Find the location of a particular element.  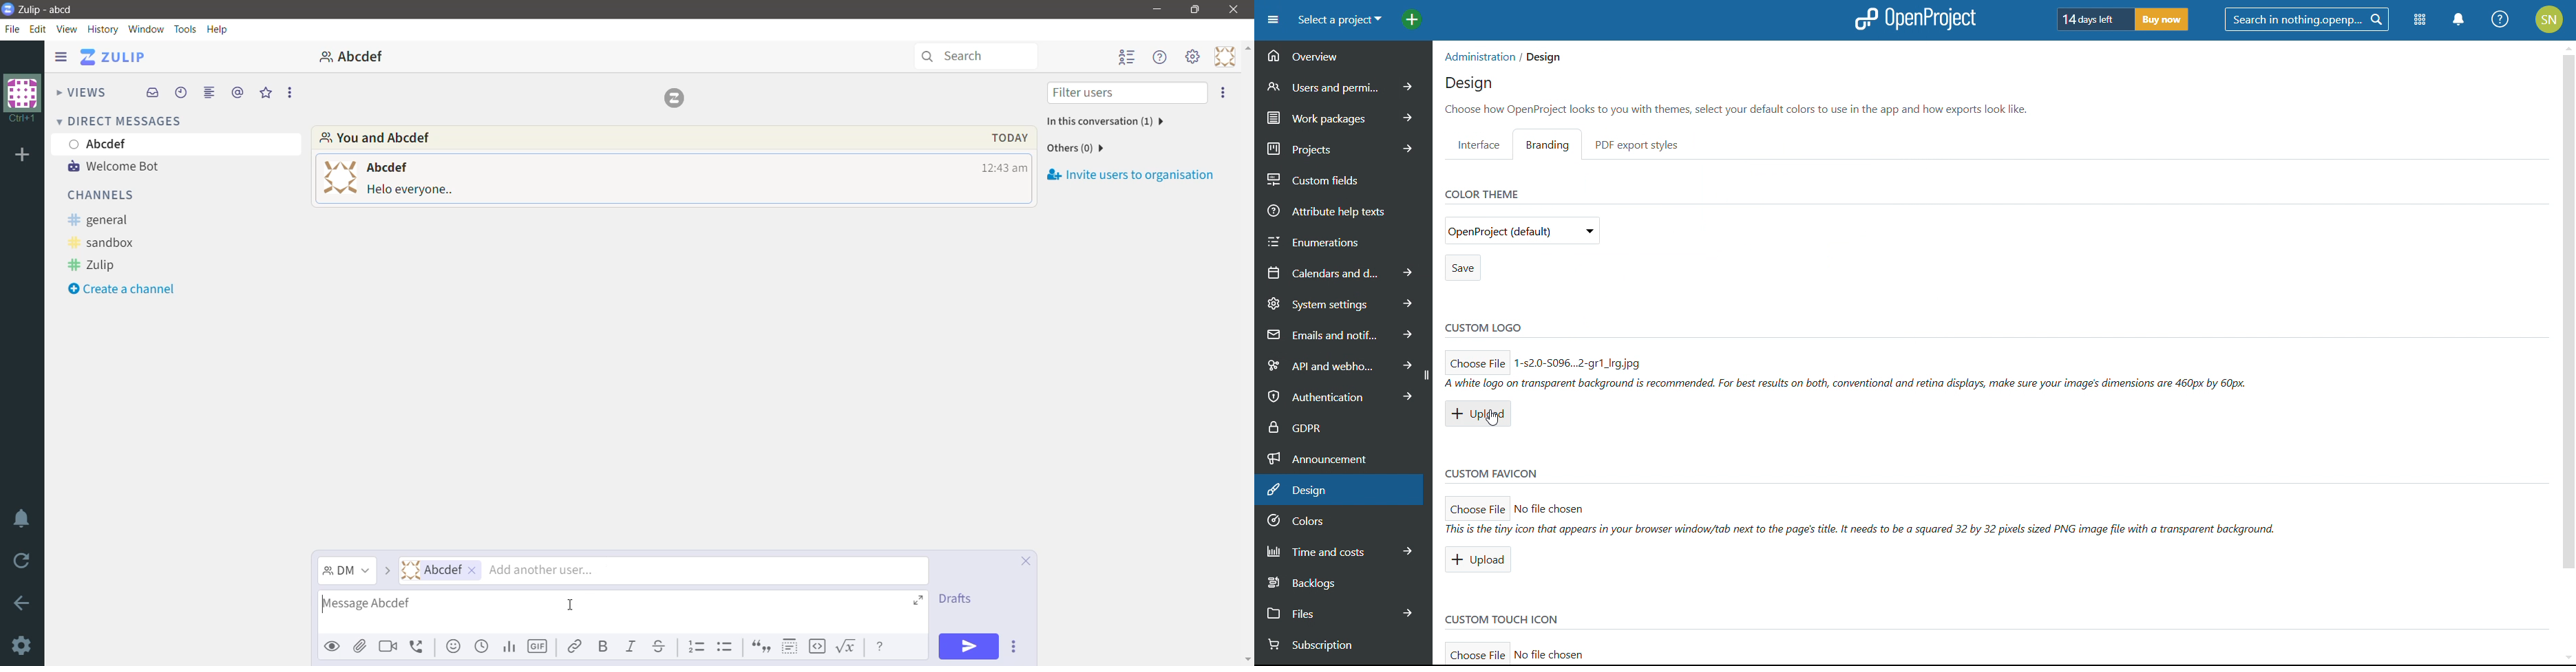

Invite users to organization is located at coordinates (1224, 93).